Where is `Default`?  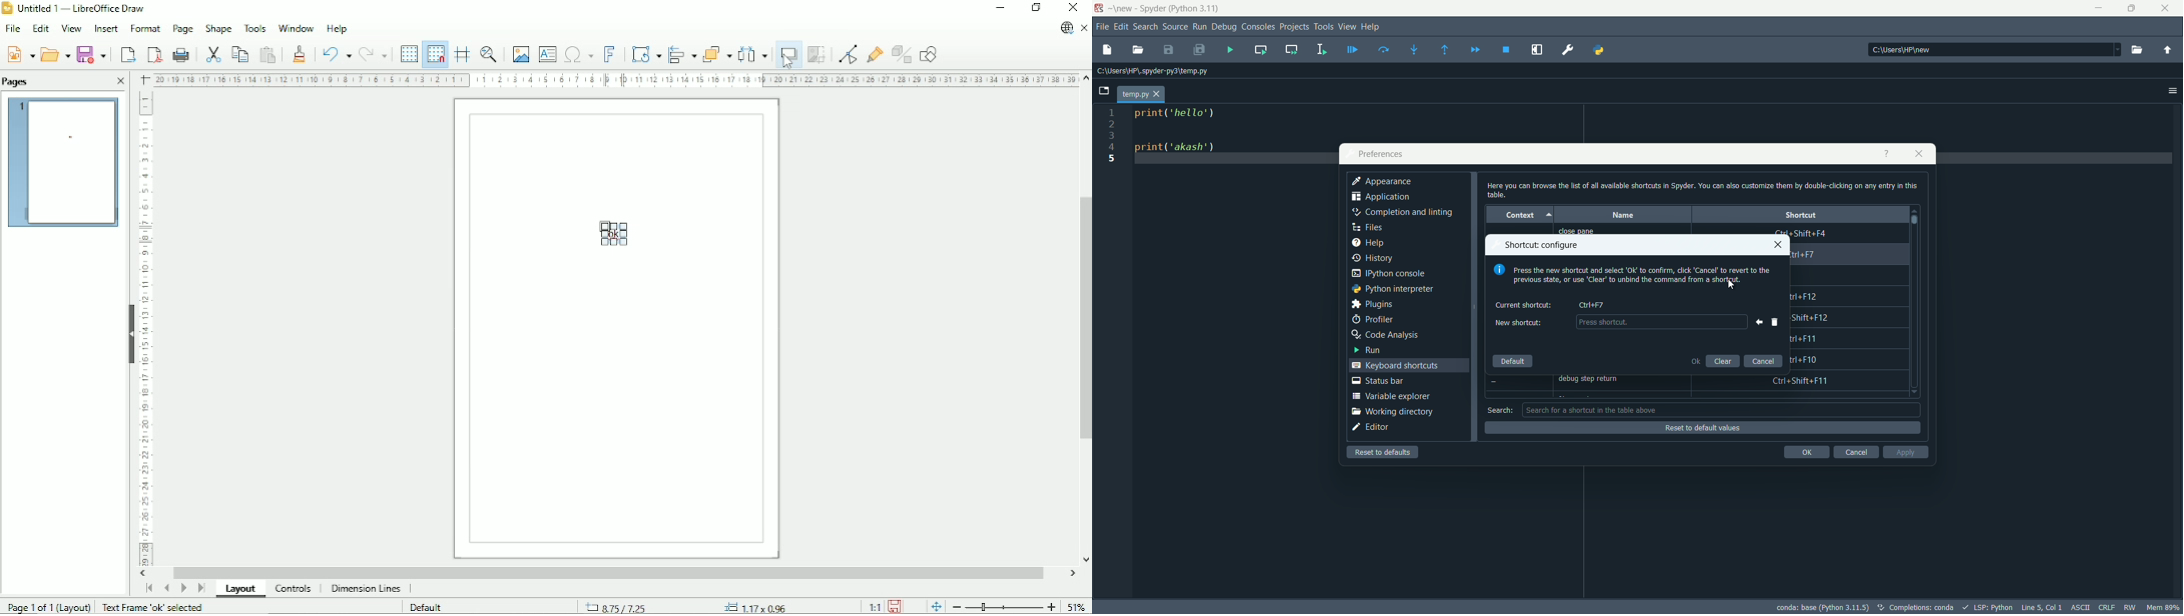
Default is located at coordinates (429, 607).